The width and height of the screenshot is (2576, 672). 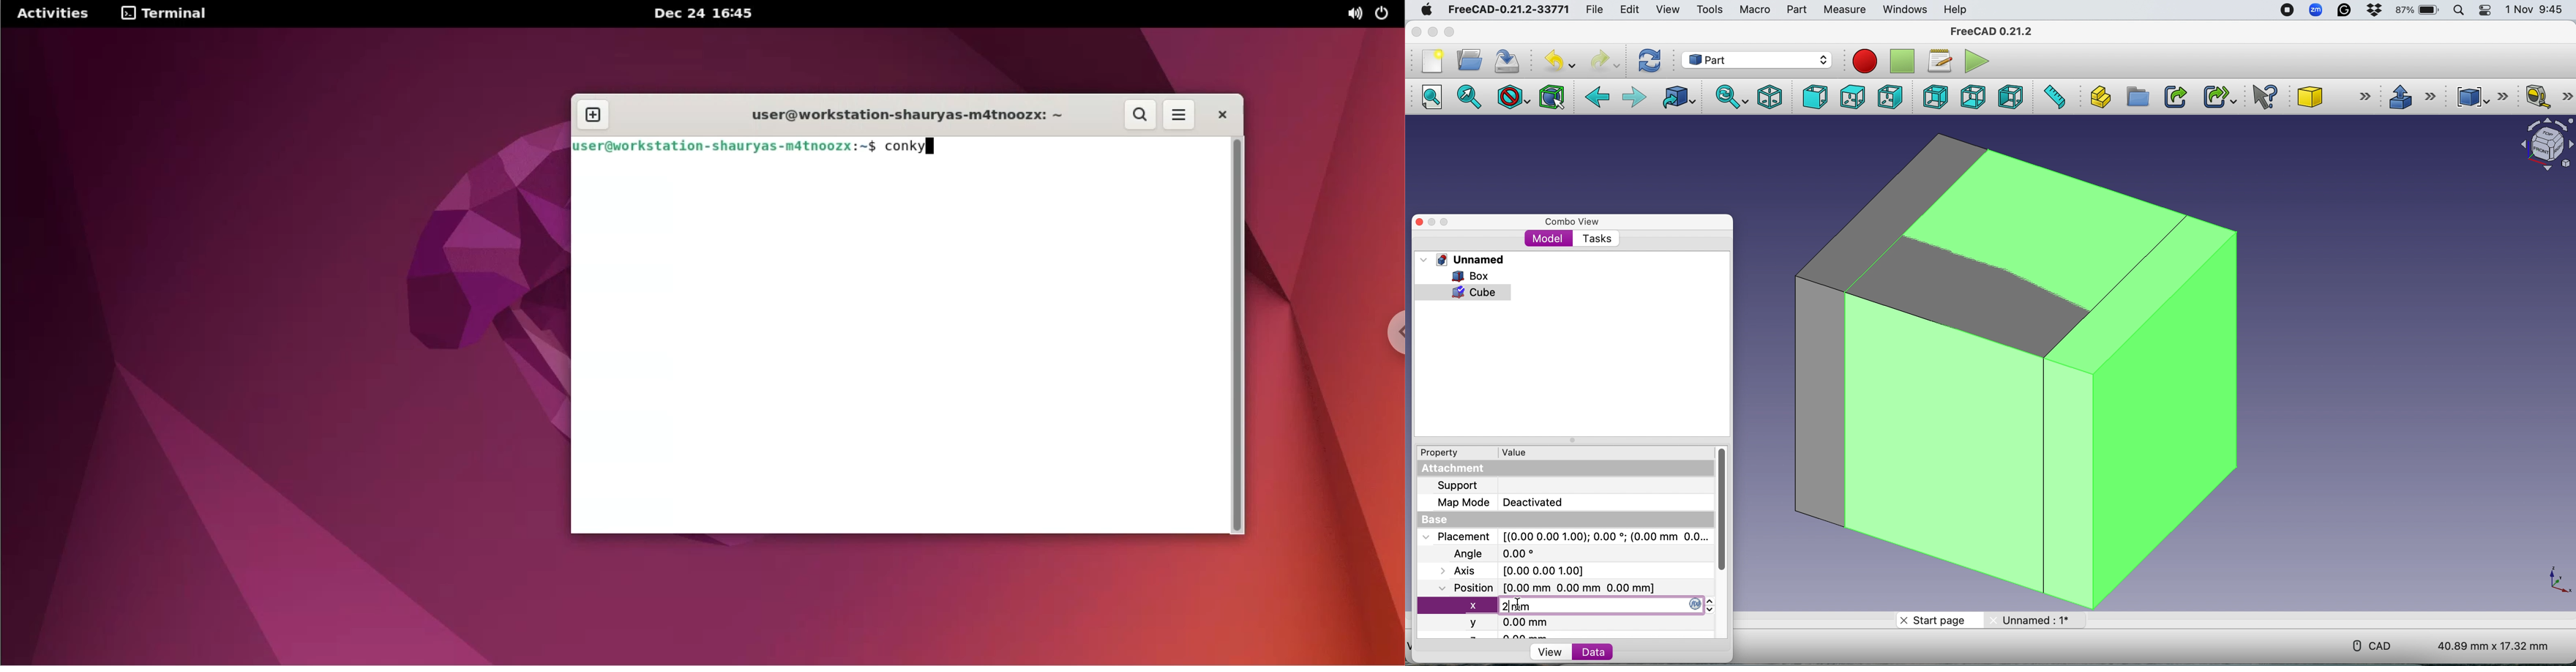 I want to click on Save, so click(x=1509, y=59).